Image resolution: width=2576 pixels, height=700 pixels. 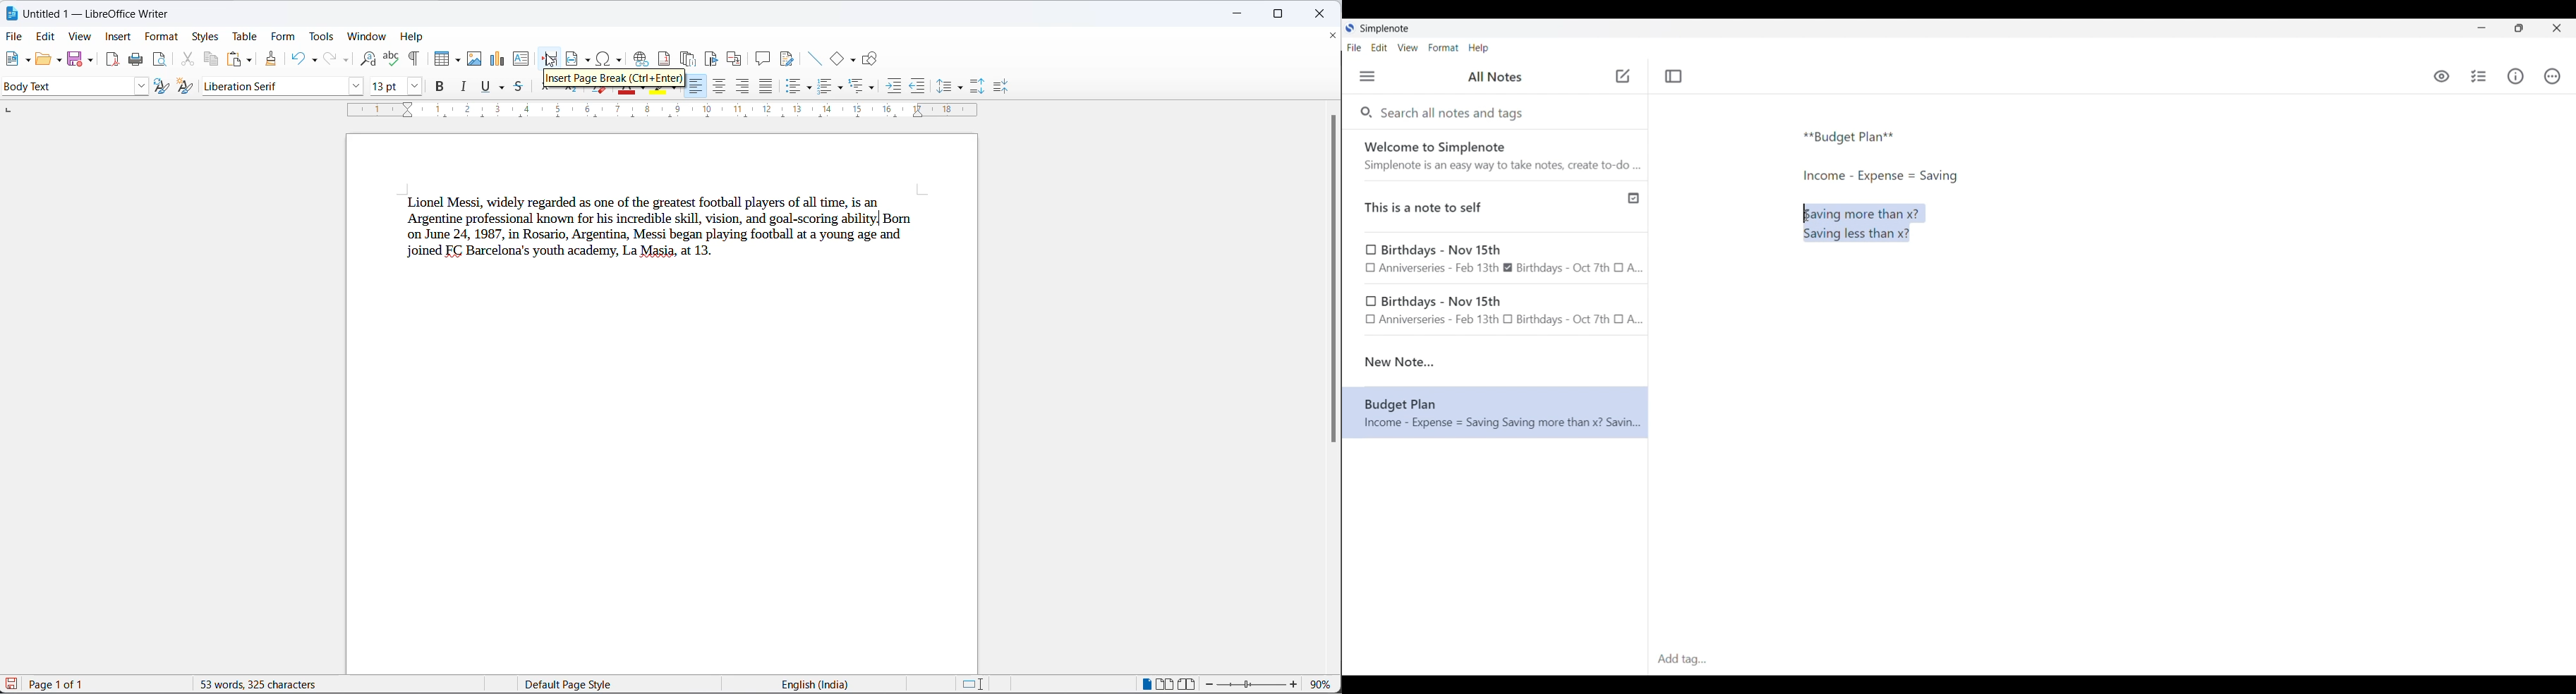 I want to click on text align center, so click(x=719, y=87).